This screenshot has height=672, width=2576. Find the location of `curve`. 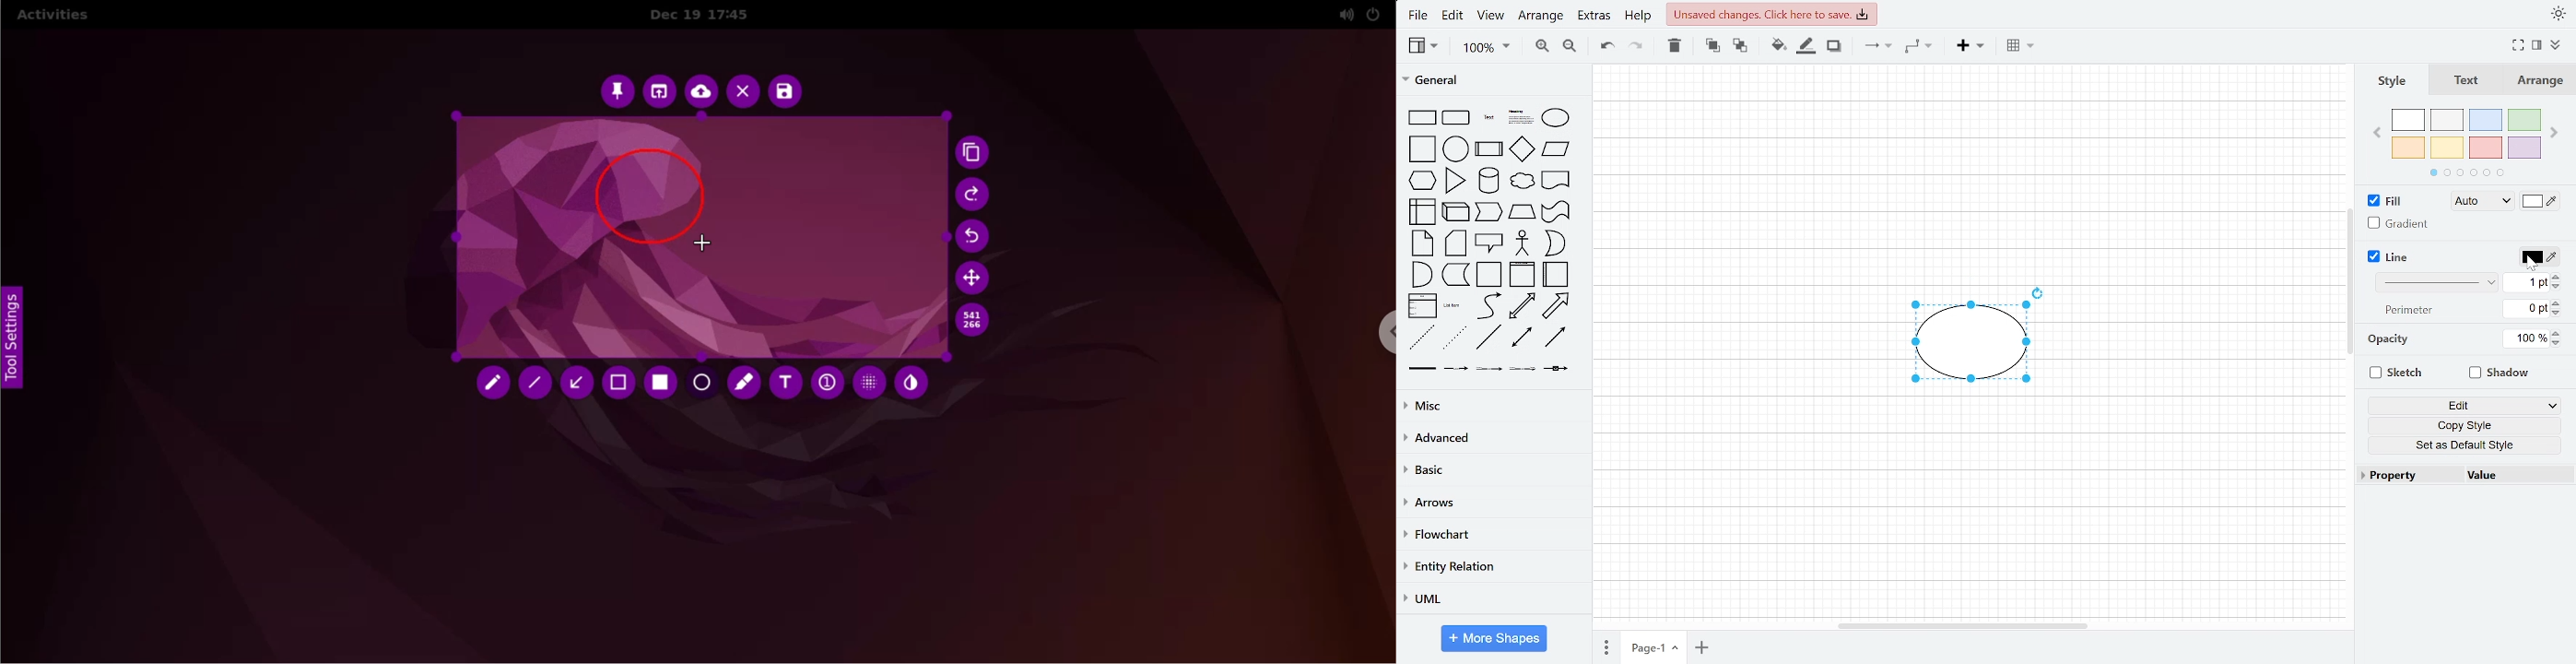

curve is located at coordinates (1488, 306).